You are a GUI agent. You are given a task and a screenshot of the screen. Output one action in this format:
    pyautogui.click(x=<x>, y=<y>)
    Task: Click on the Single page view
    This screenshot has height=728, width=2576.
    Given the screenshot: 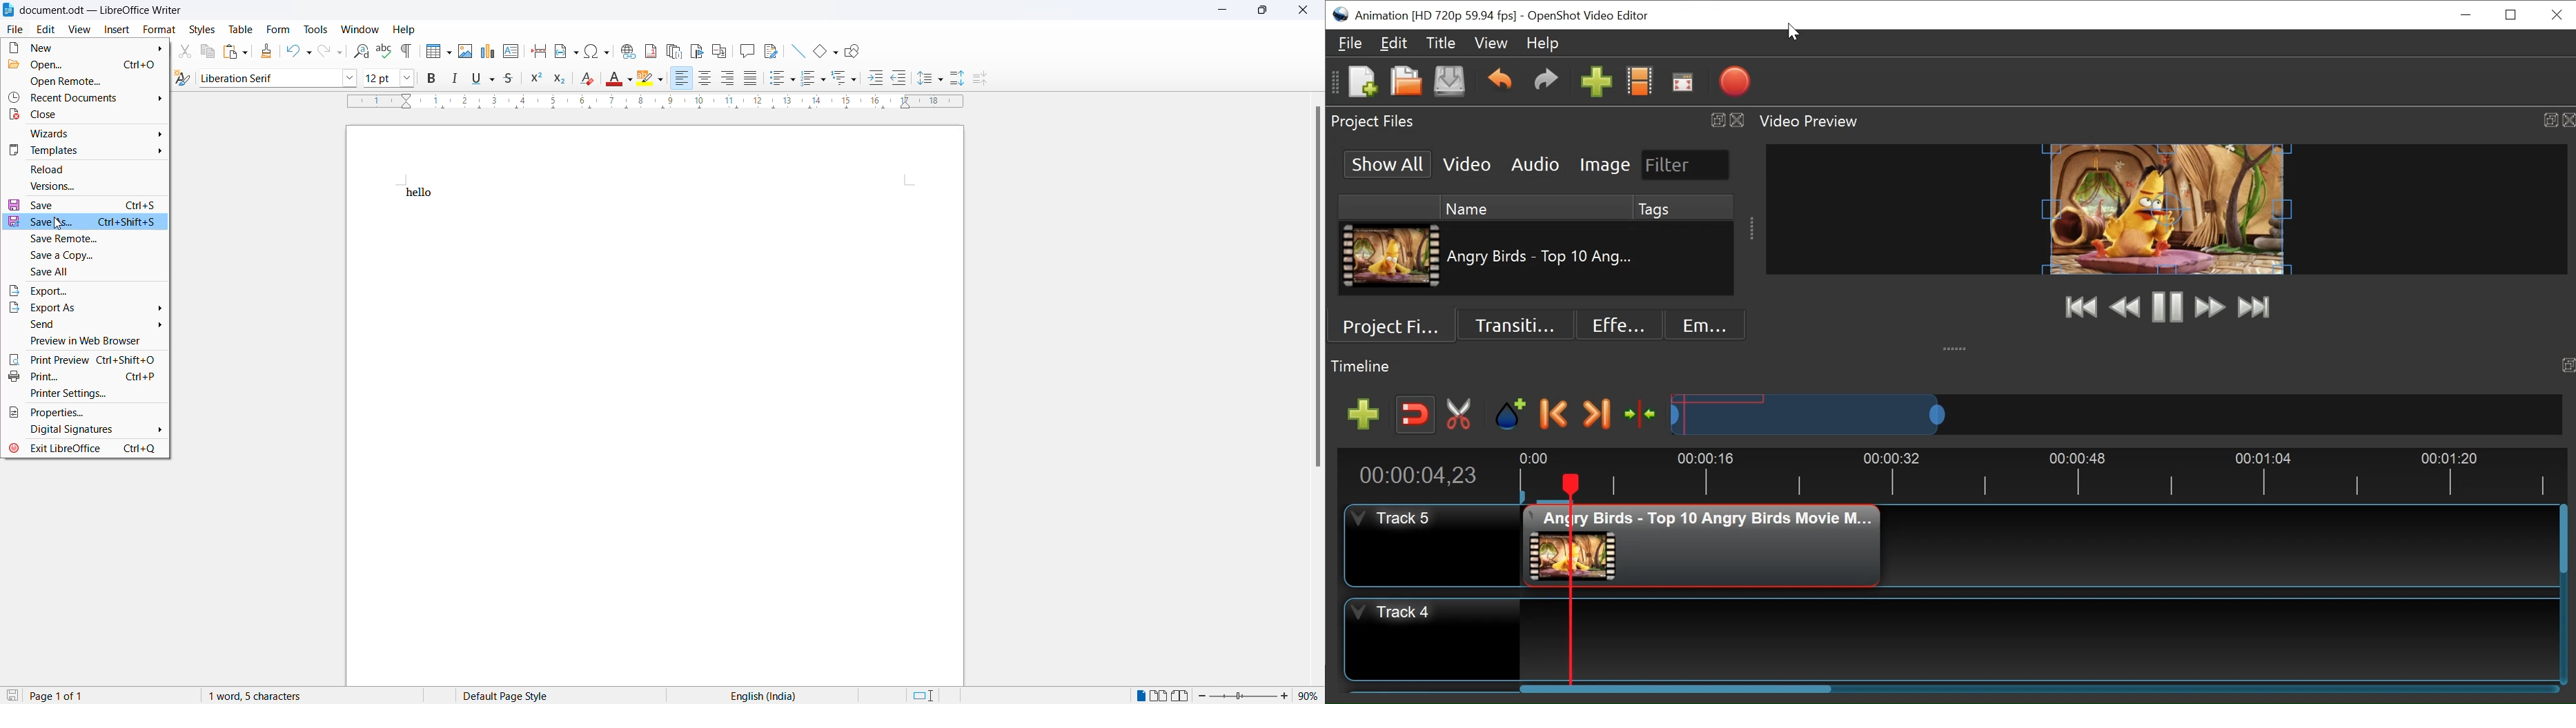 What is the action you would take?
    pyautogui.click(x=1139, y=696)
    